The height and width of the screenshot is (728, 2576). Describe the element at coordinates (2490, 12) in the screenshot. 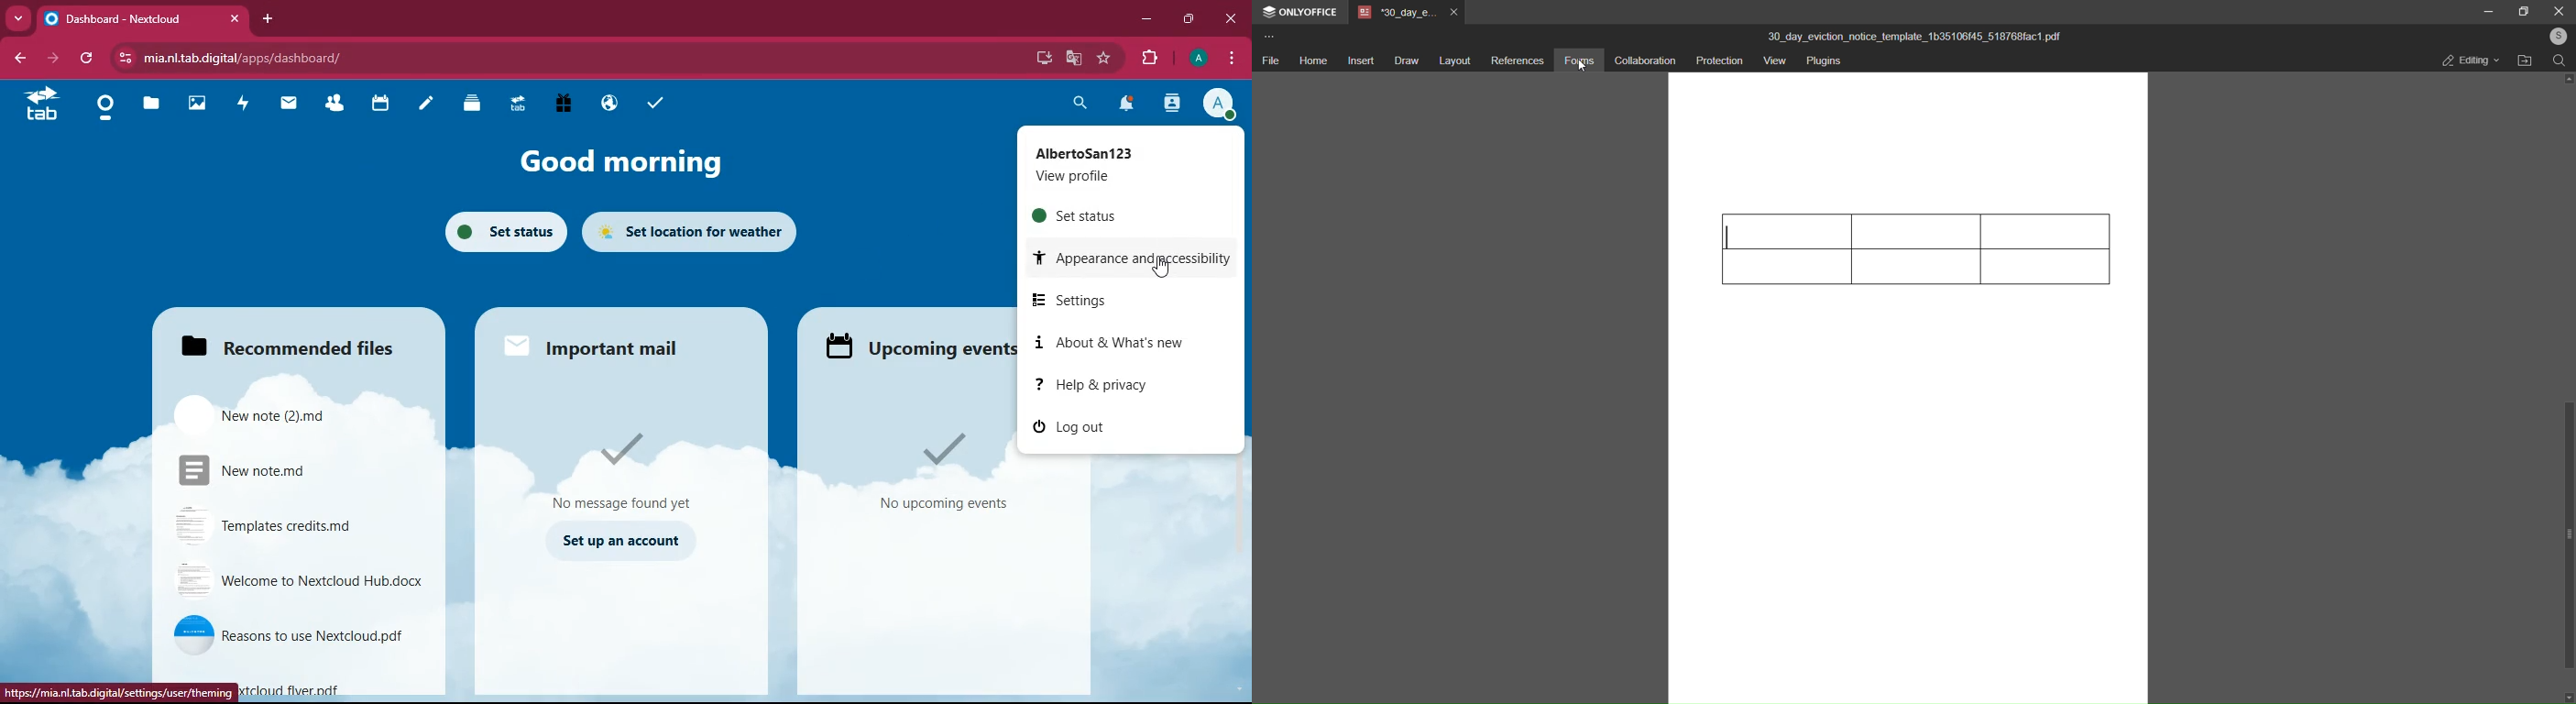

I see `minimize` at that location.